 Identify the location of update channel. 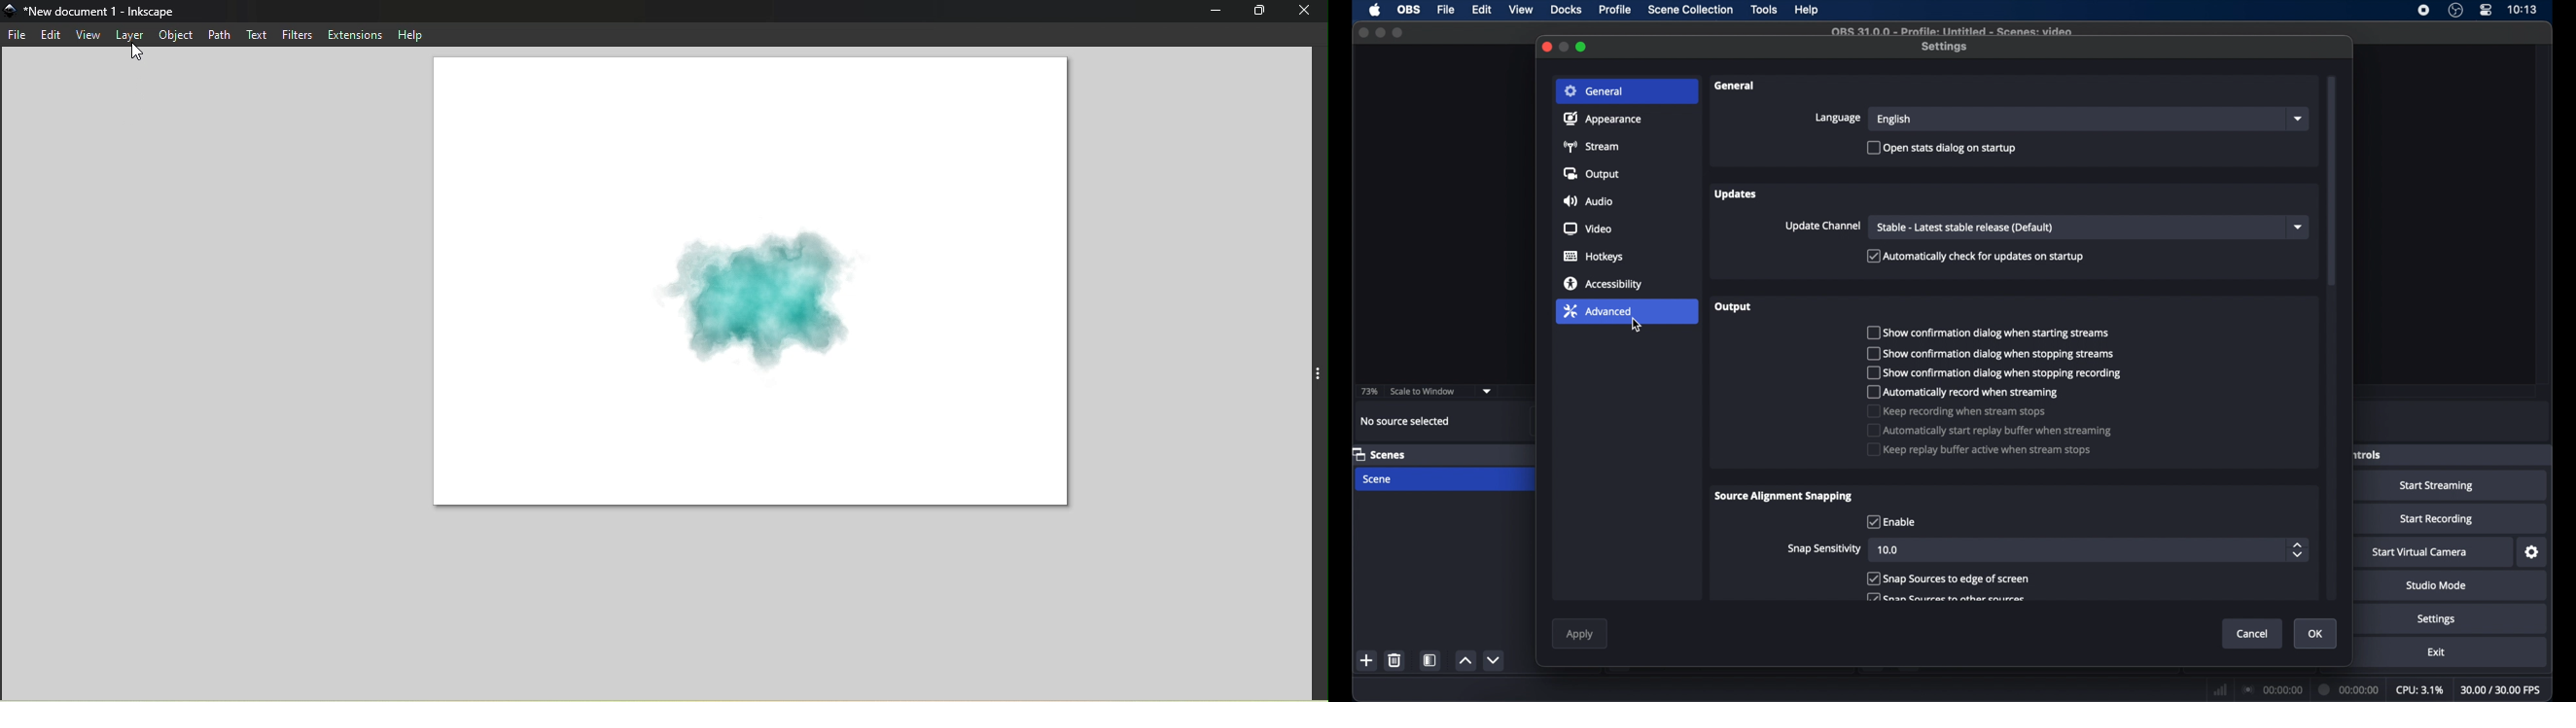
(1822, 226).